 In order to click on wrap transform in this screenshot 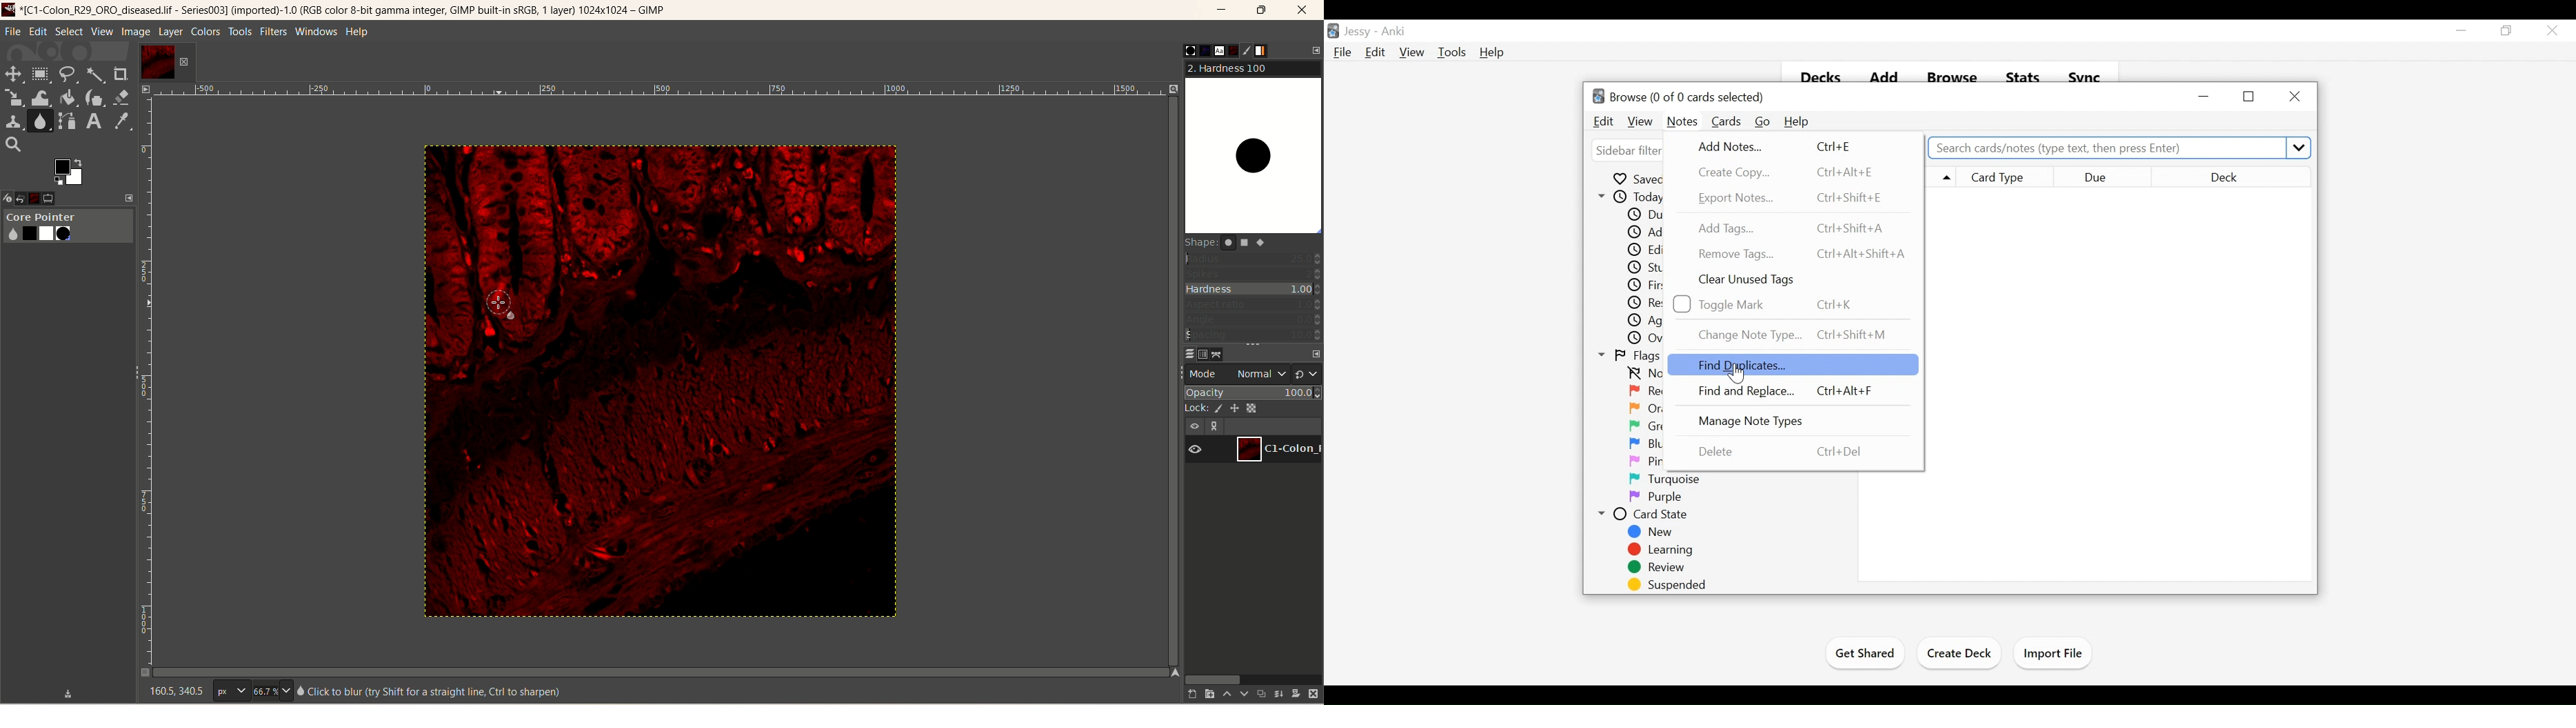, I will do `click(39, 99)`.